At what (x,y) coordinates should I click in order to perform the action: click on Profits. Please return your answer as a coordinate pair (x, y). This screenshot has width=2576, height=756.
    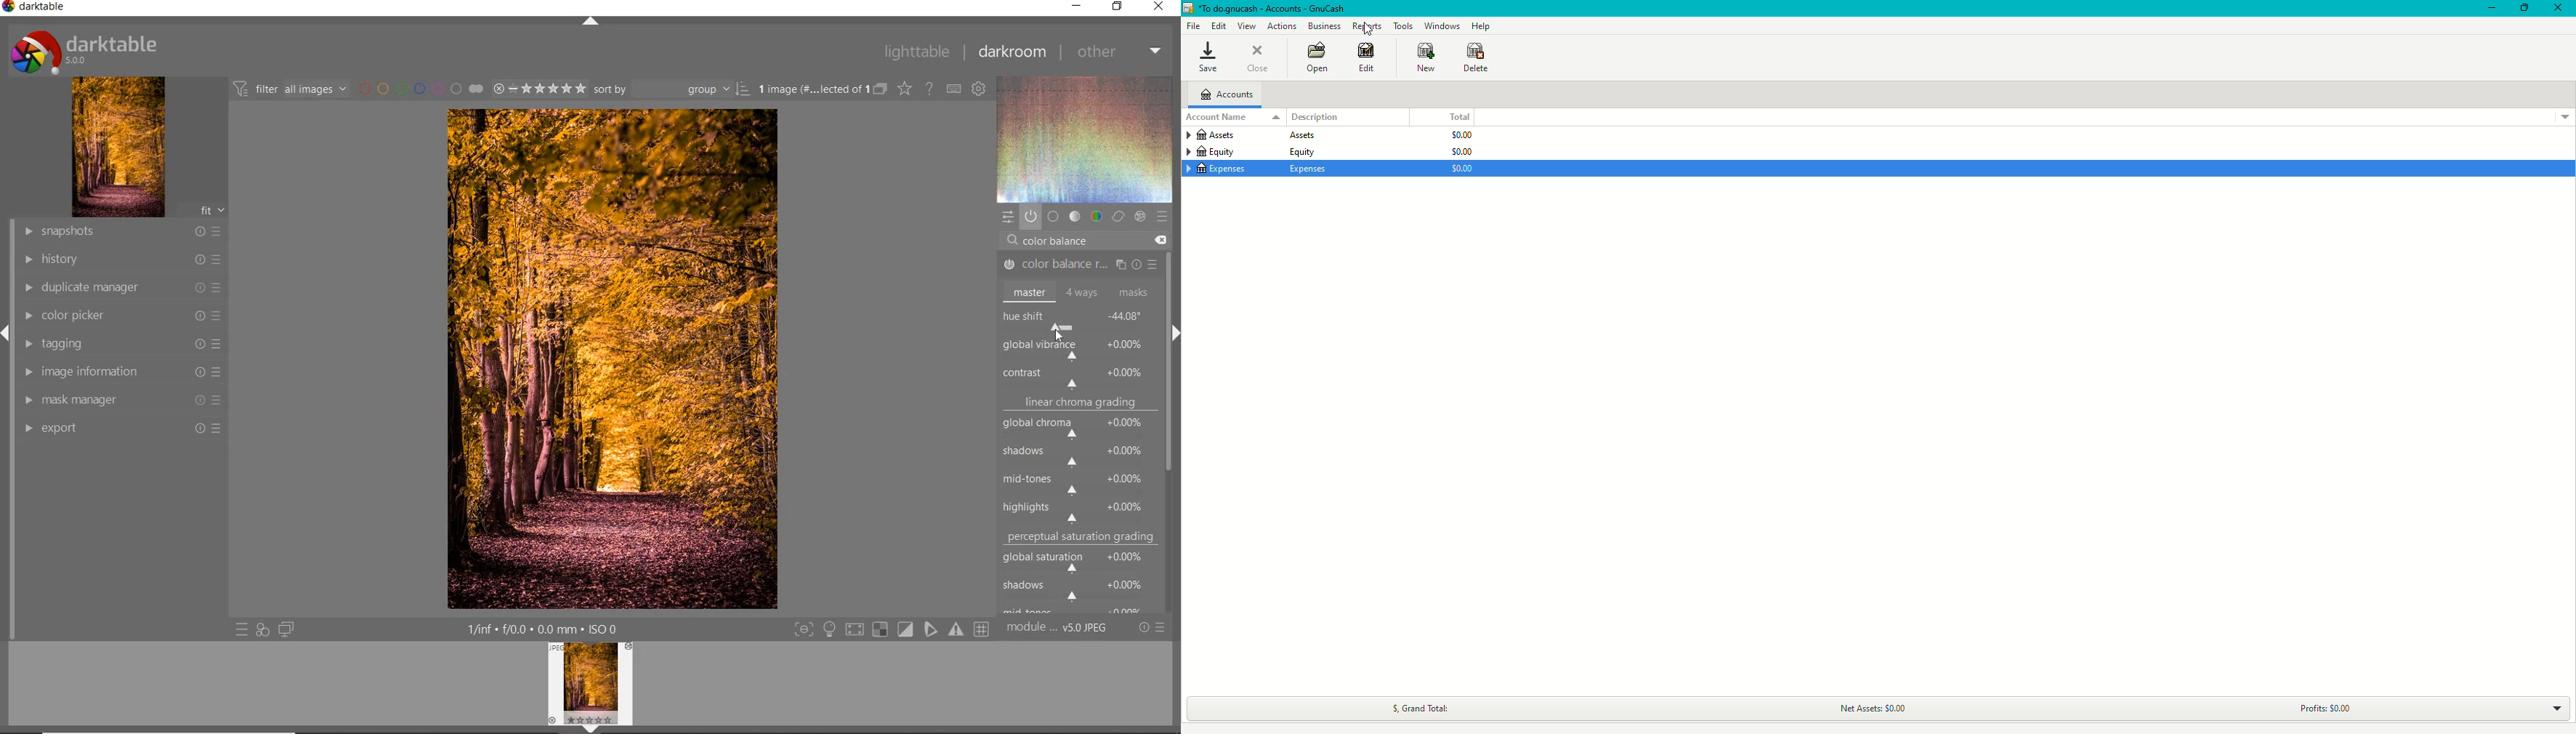
    Looking at the image, I should click on (2309, 709).